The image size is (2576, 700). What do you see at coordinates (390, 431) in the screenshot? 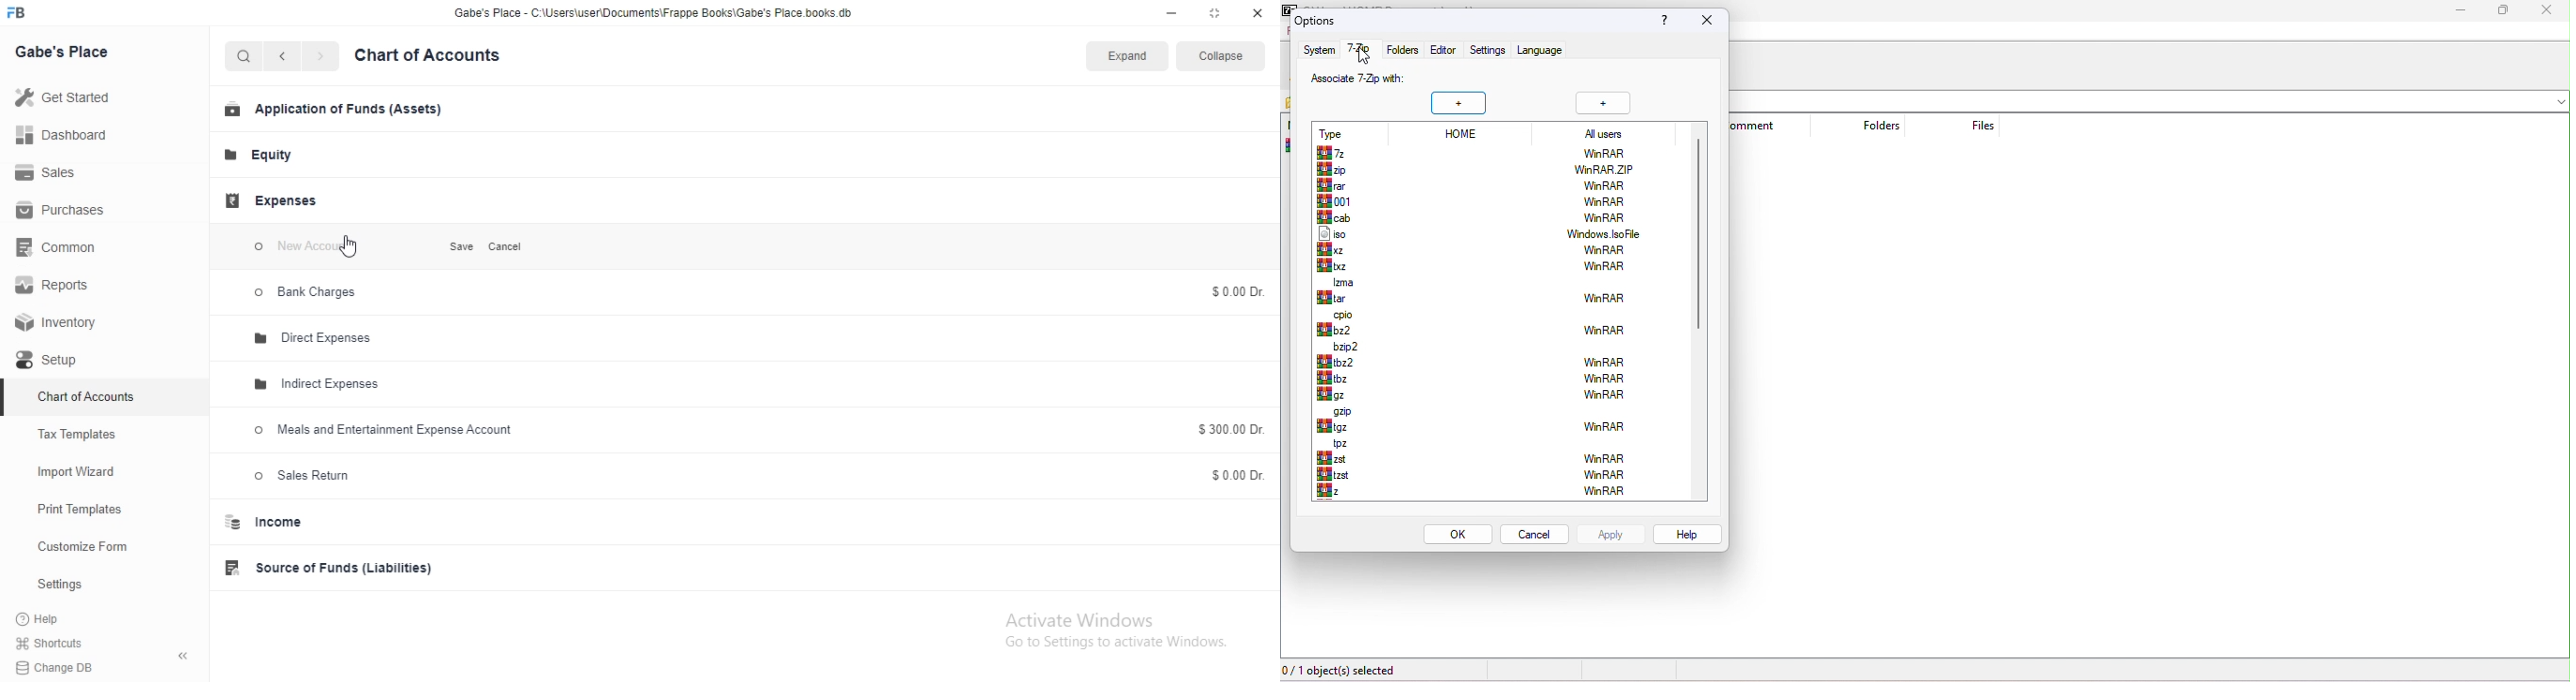
I see ` Meals and Entertainment Expense Account` at bounding box center [390, 431].